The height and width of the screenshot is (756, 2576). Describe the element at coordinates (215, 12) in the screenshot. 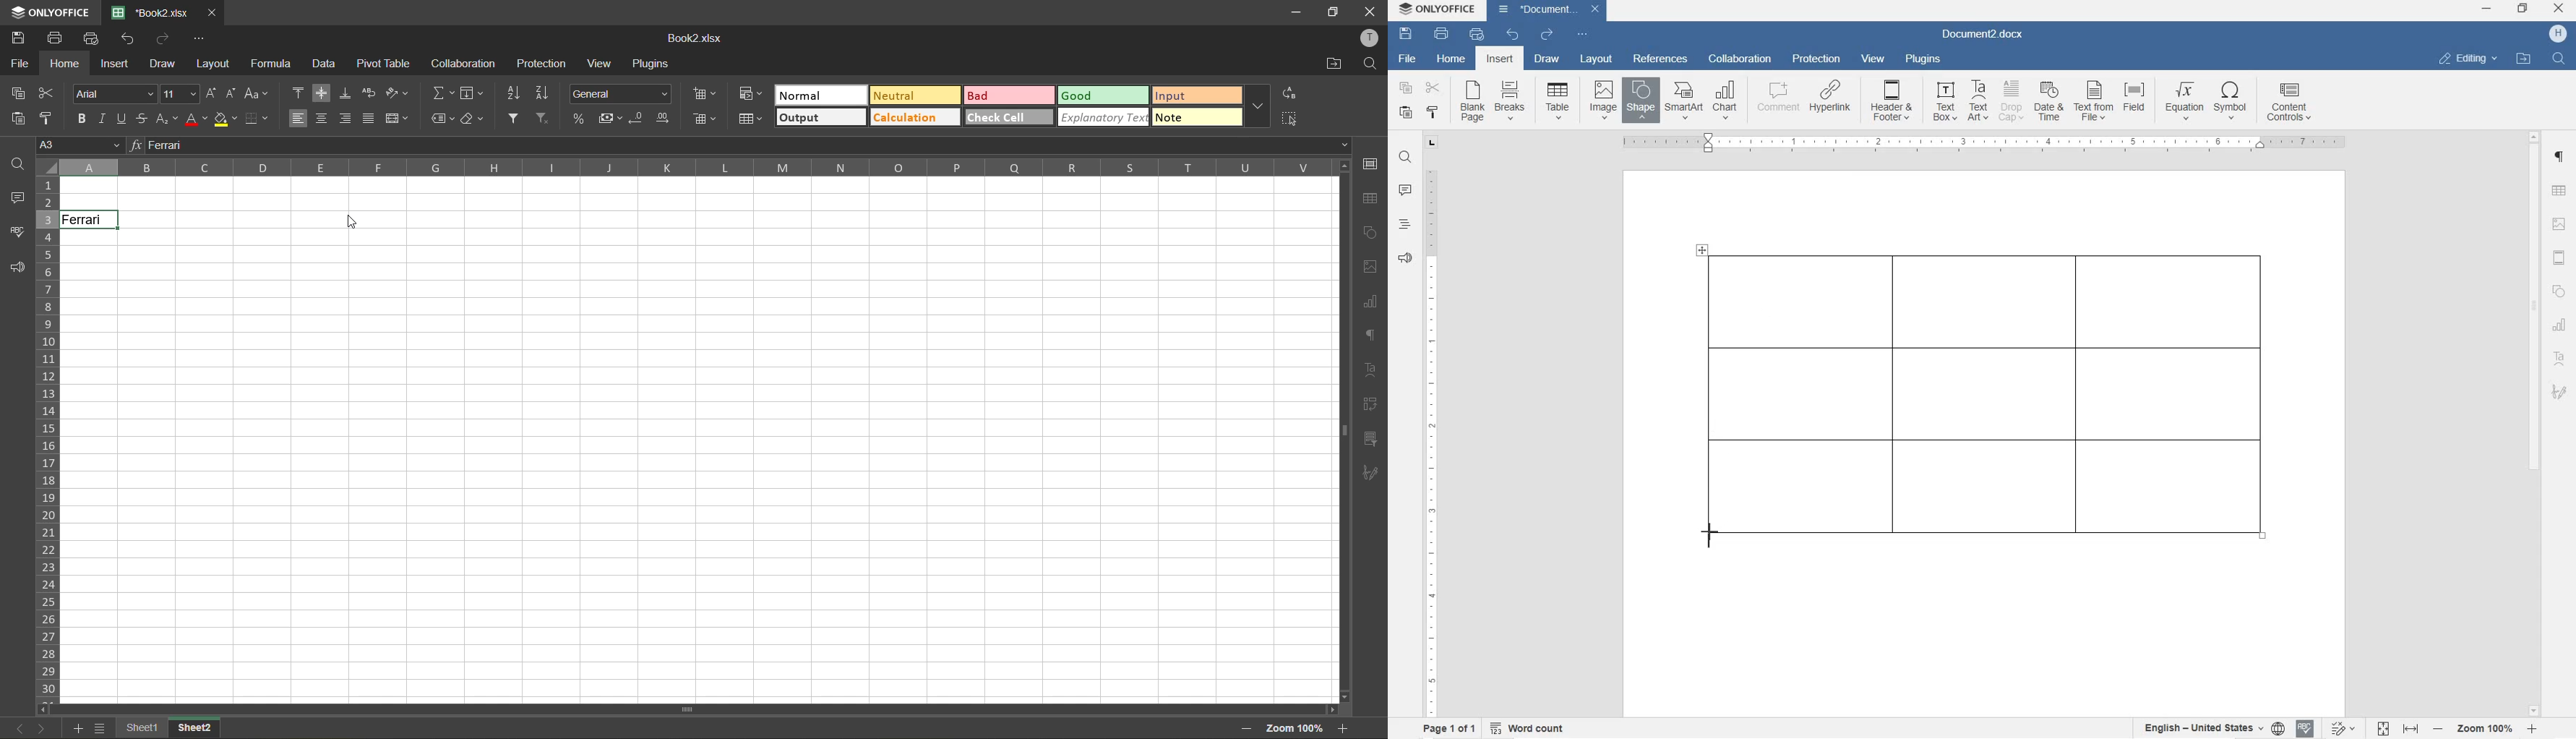

I see `close` at that location.